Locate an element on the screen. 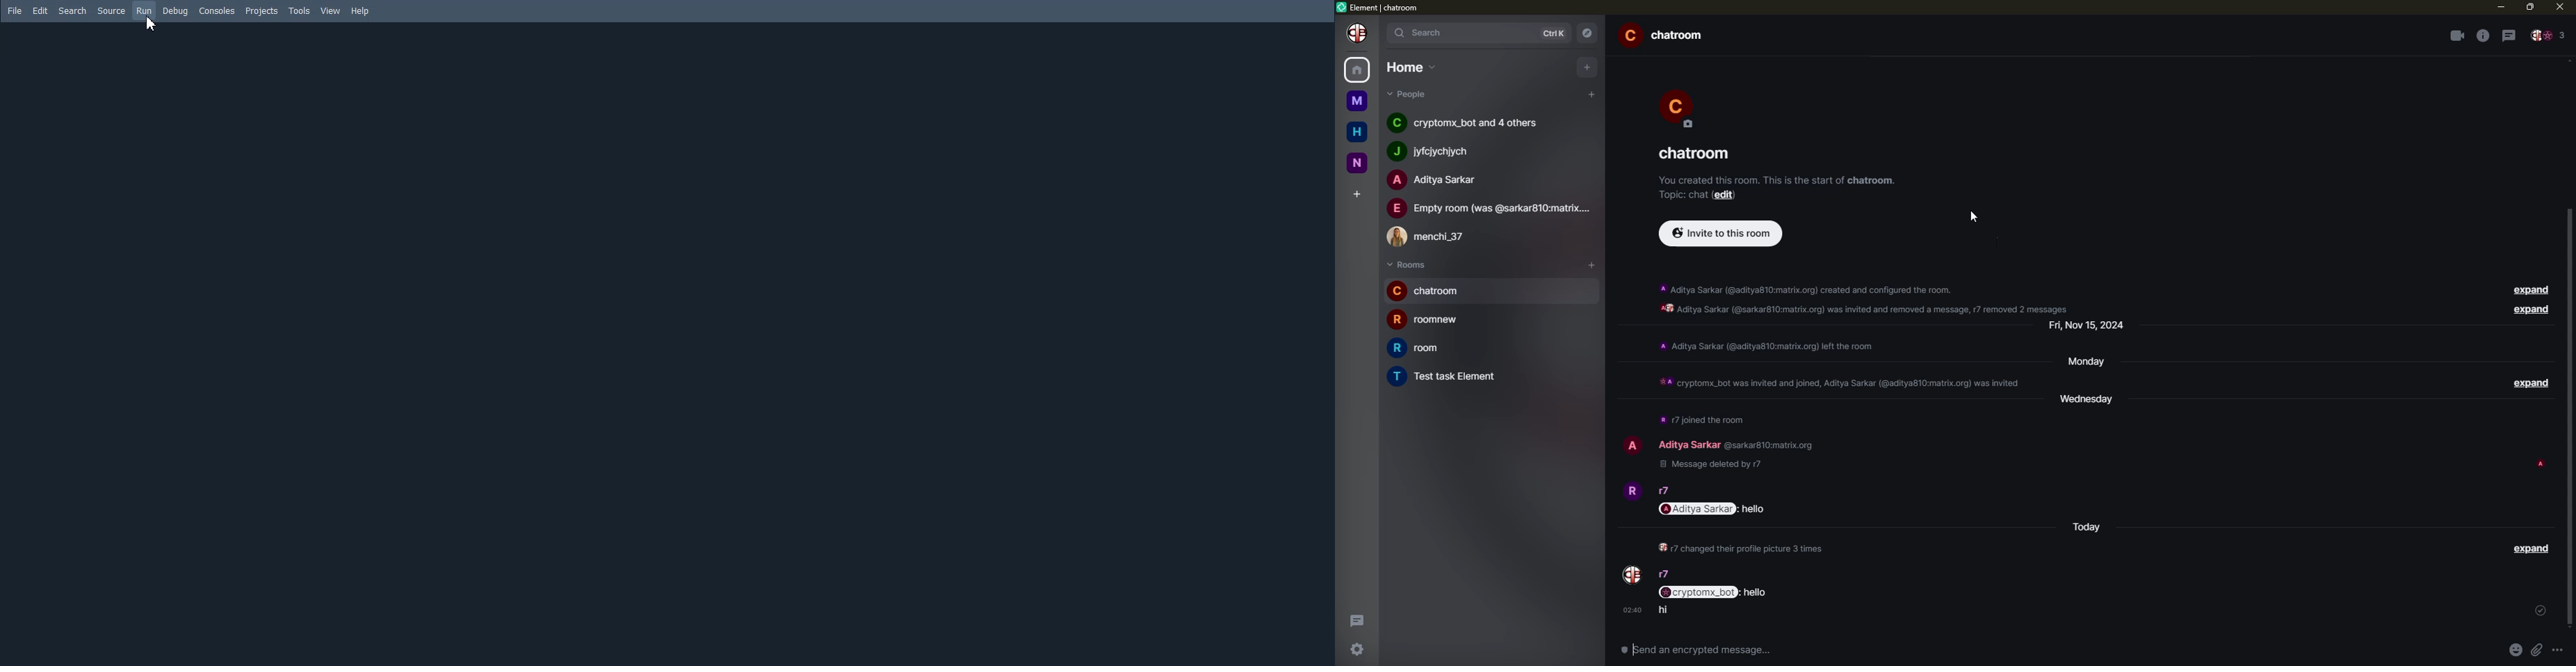 The image size is (2576, 672). home is located at coordinates (1358, 70).